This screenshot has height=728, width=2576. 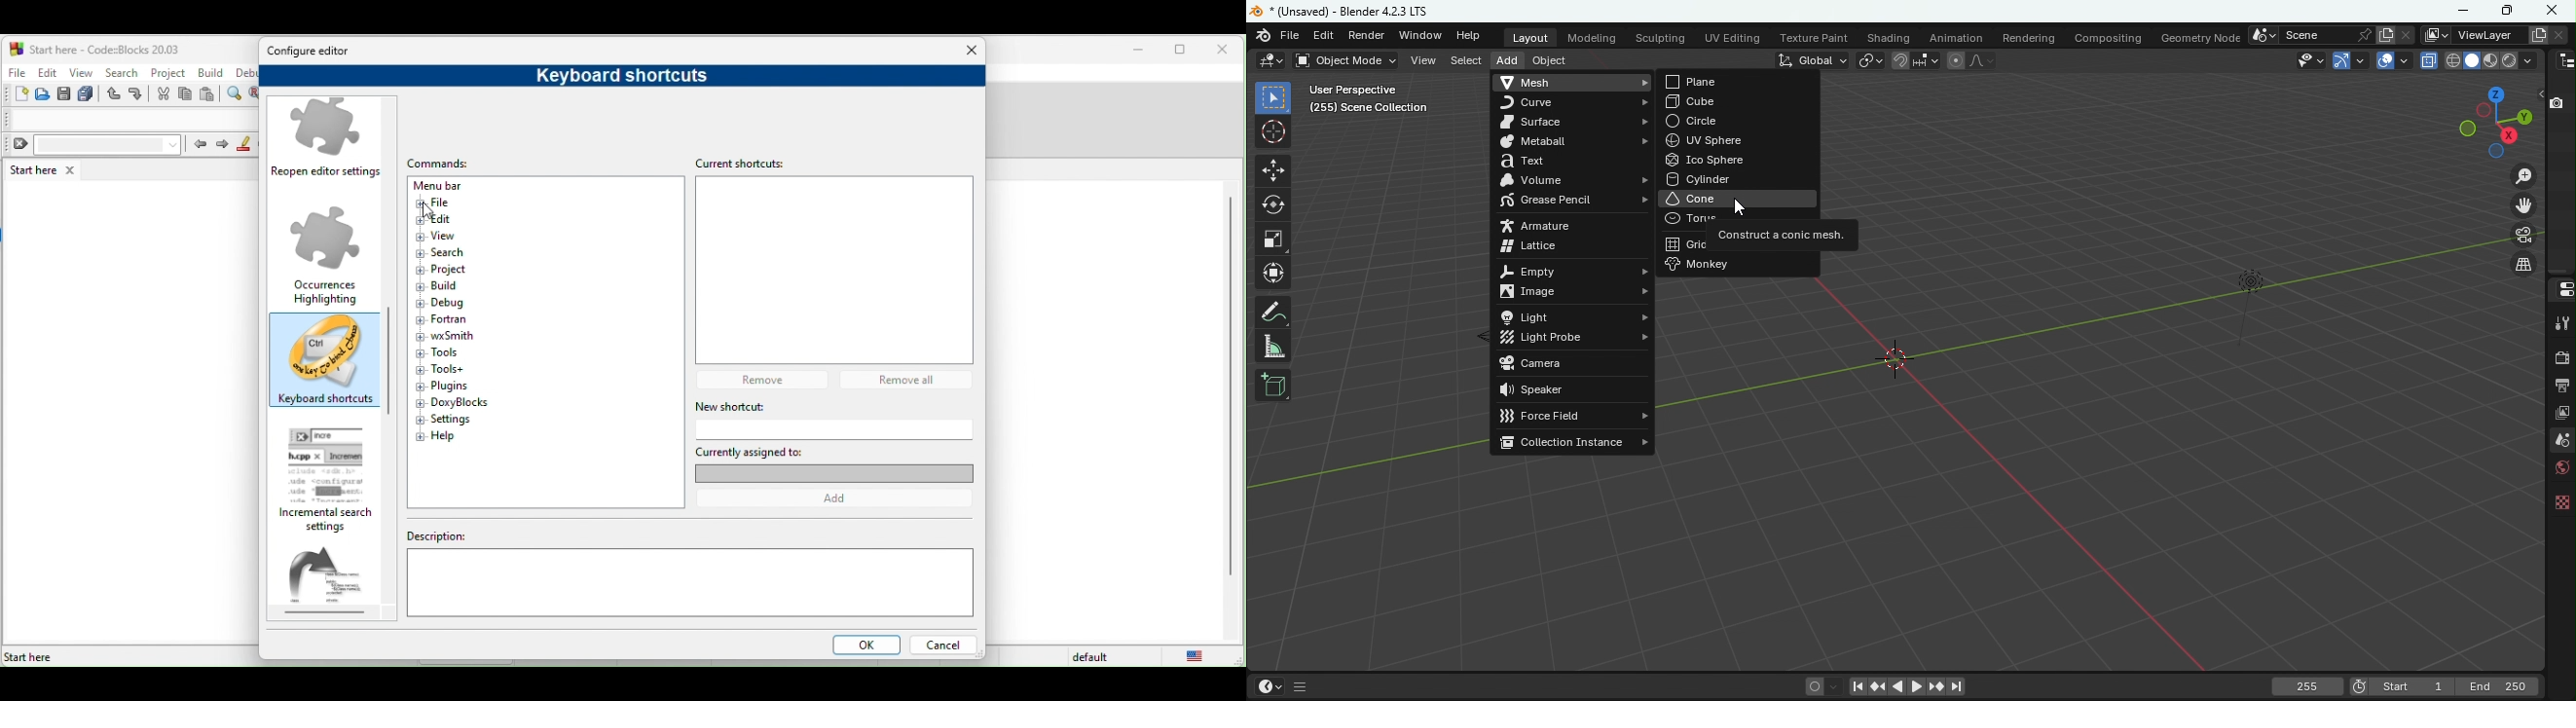 What do you see at coordinates (2562, 60) in the screenshot?
I see `Editor type` at bounding box center [2562, 60].